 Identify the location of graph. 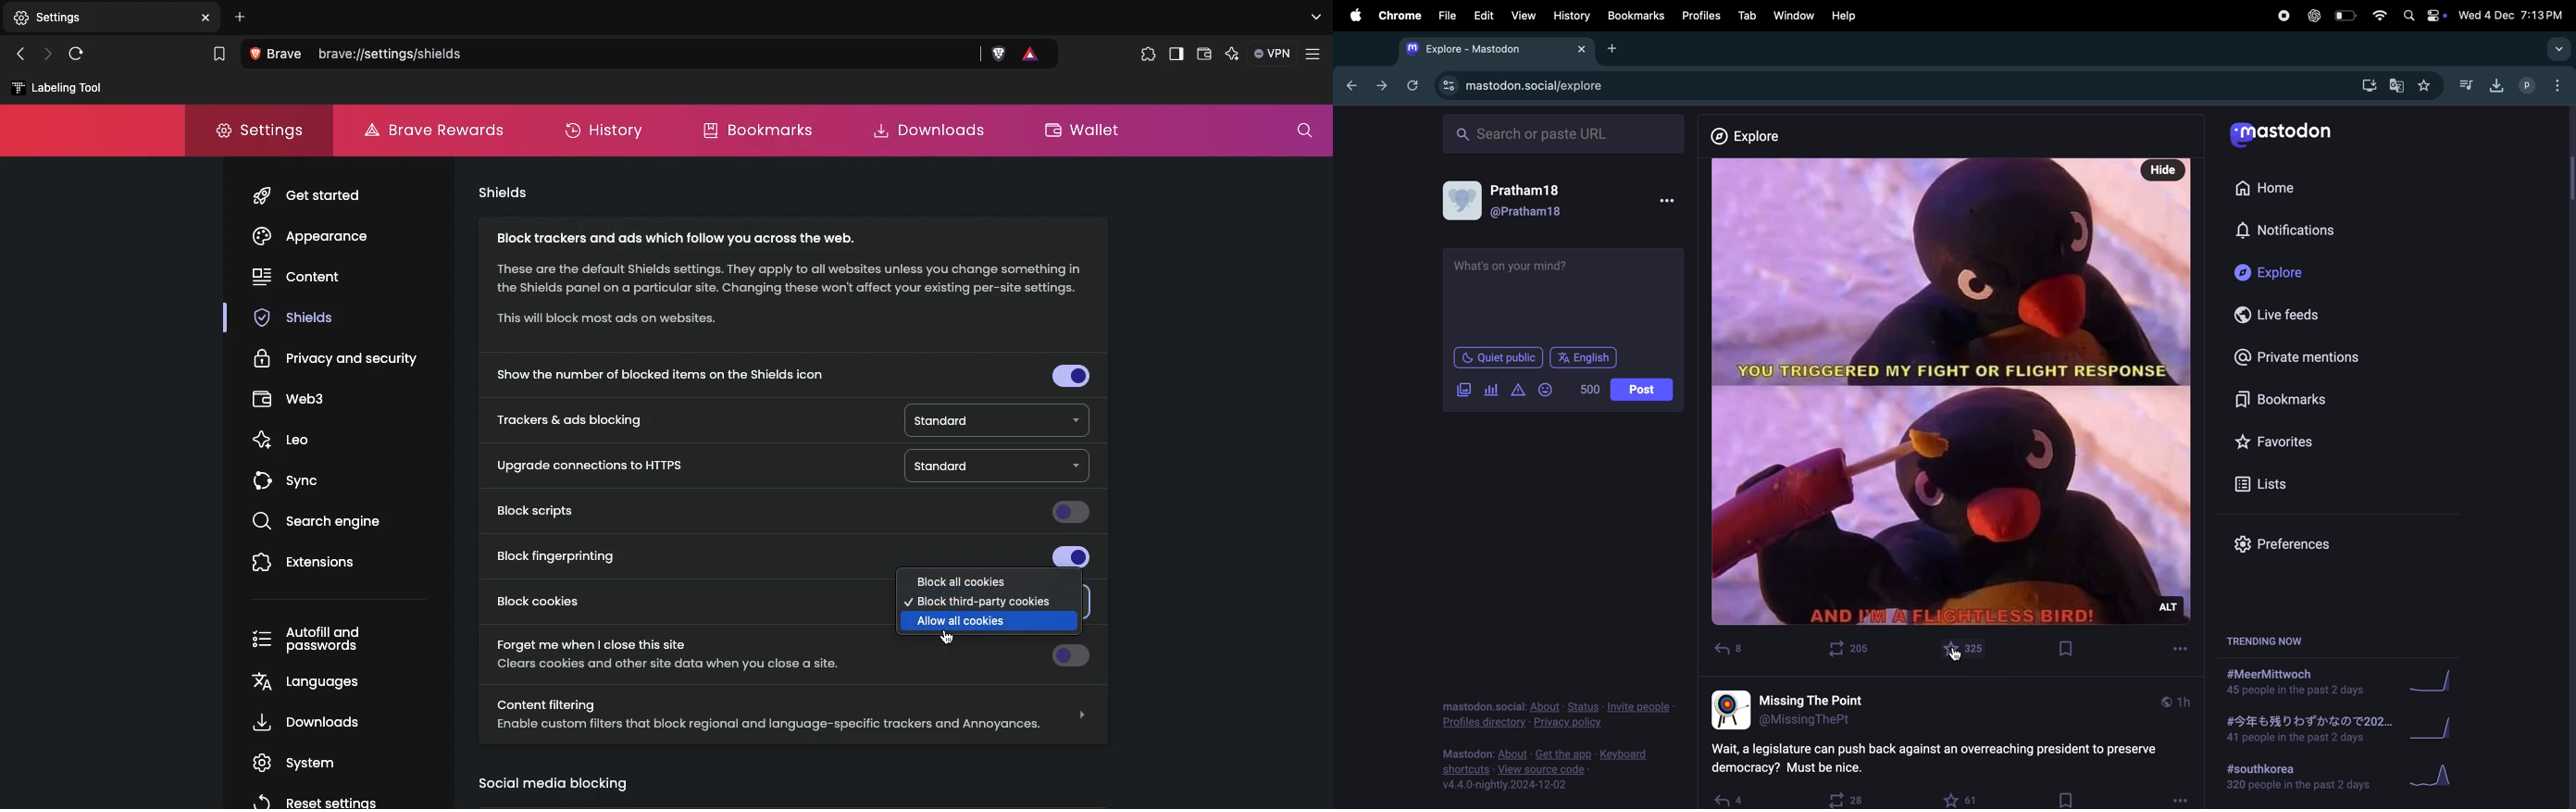
(2433, 727).